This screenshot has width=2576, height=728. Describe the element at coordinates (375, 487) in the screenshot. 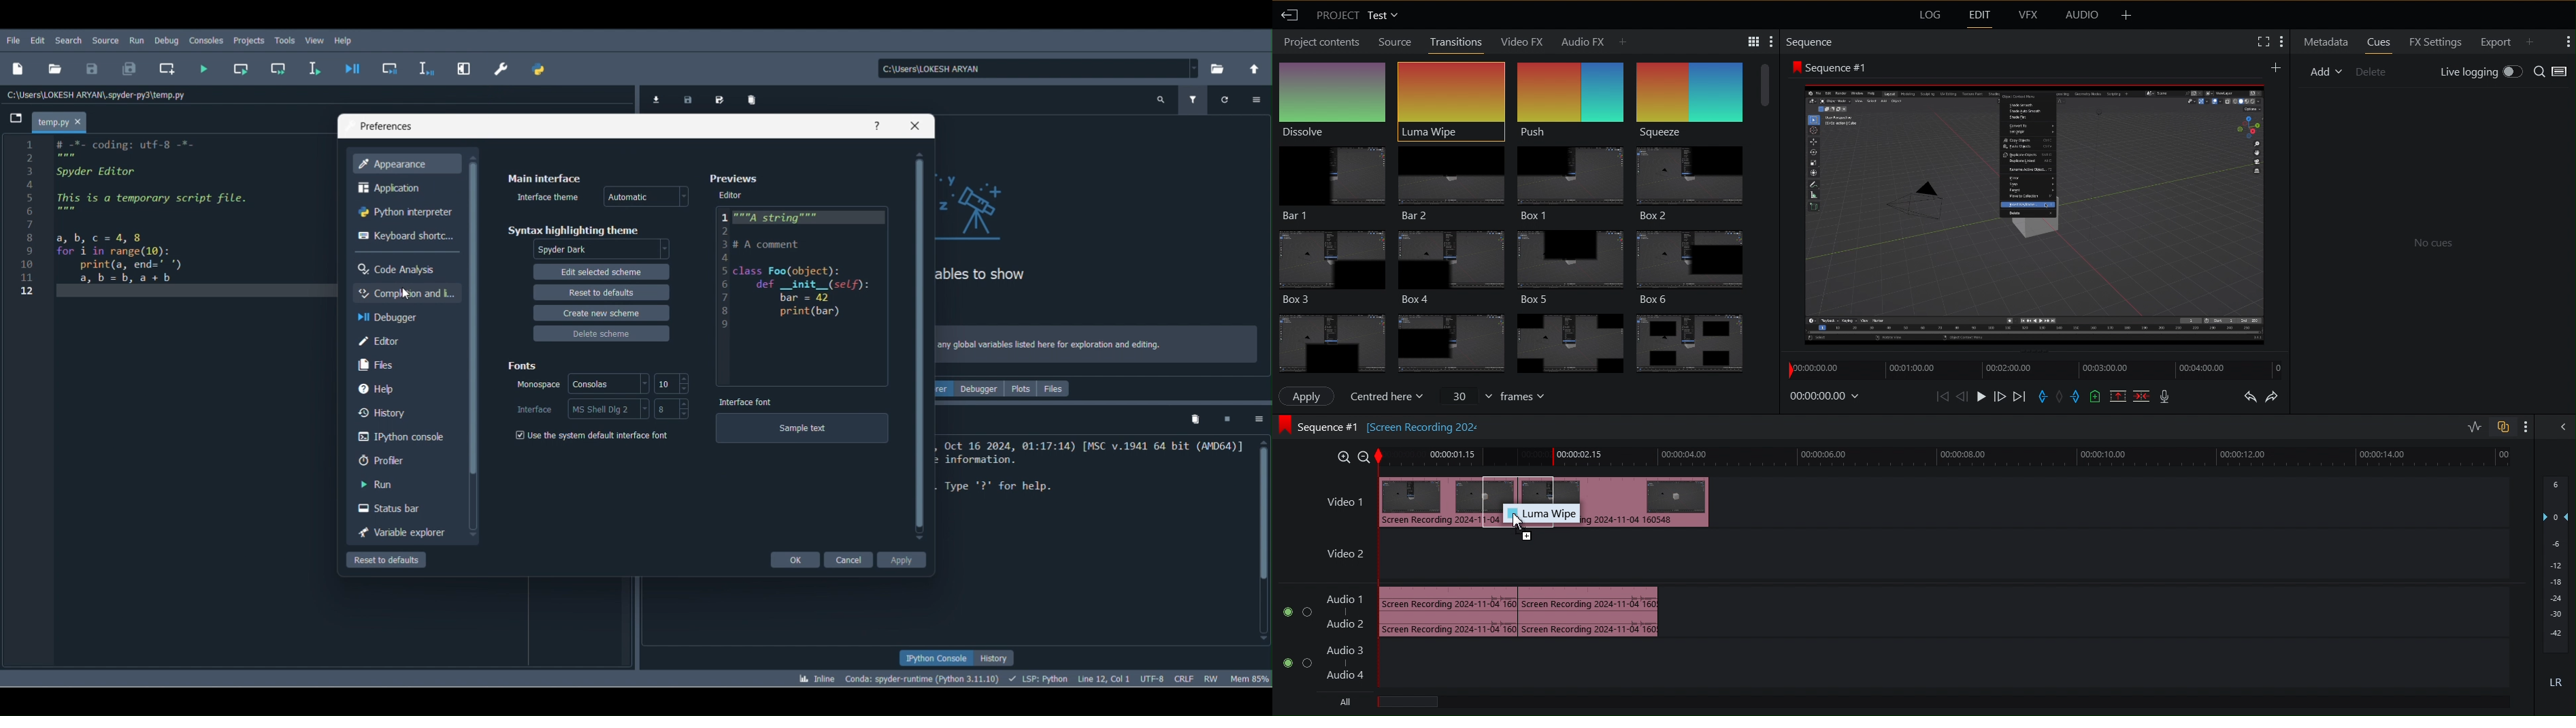

I see `Run` at that location.